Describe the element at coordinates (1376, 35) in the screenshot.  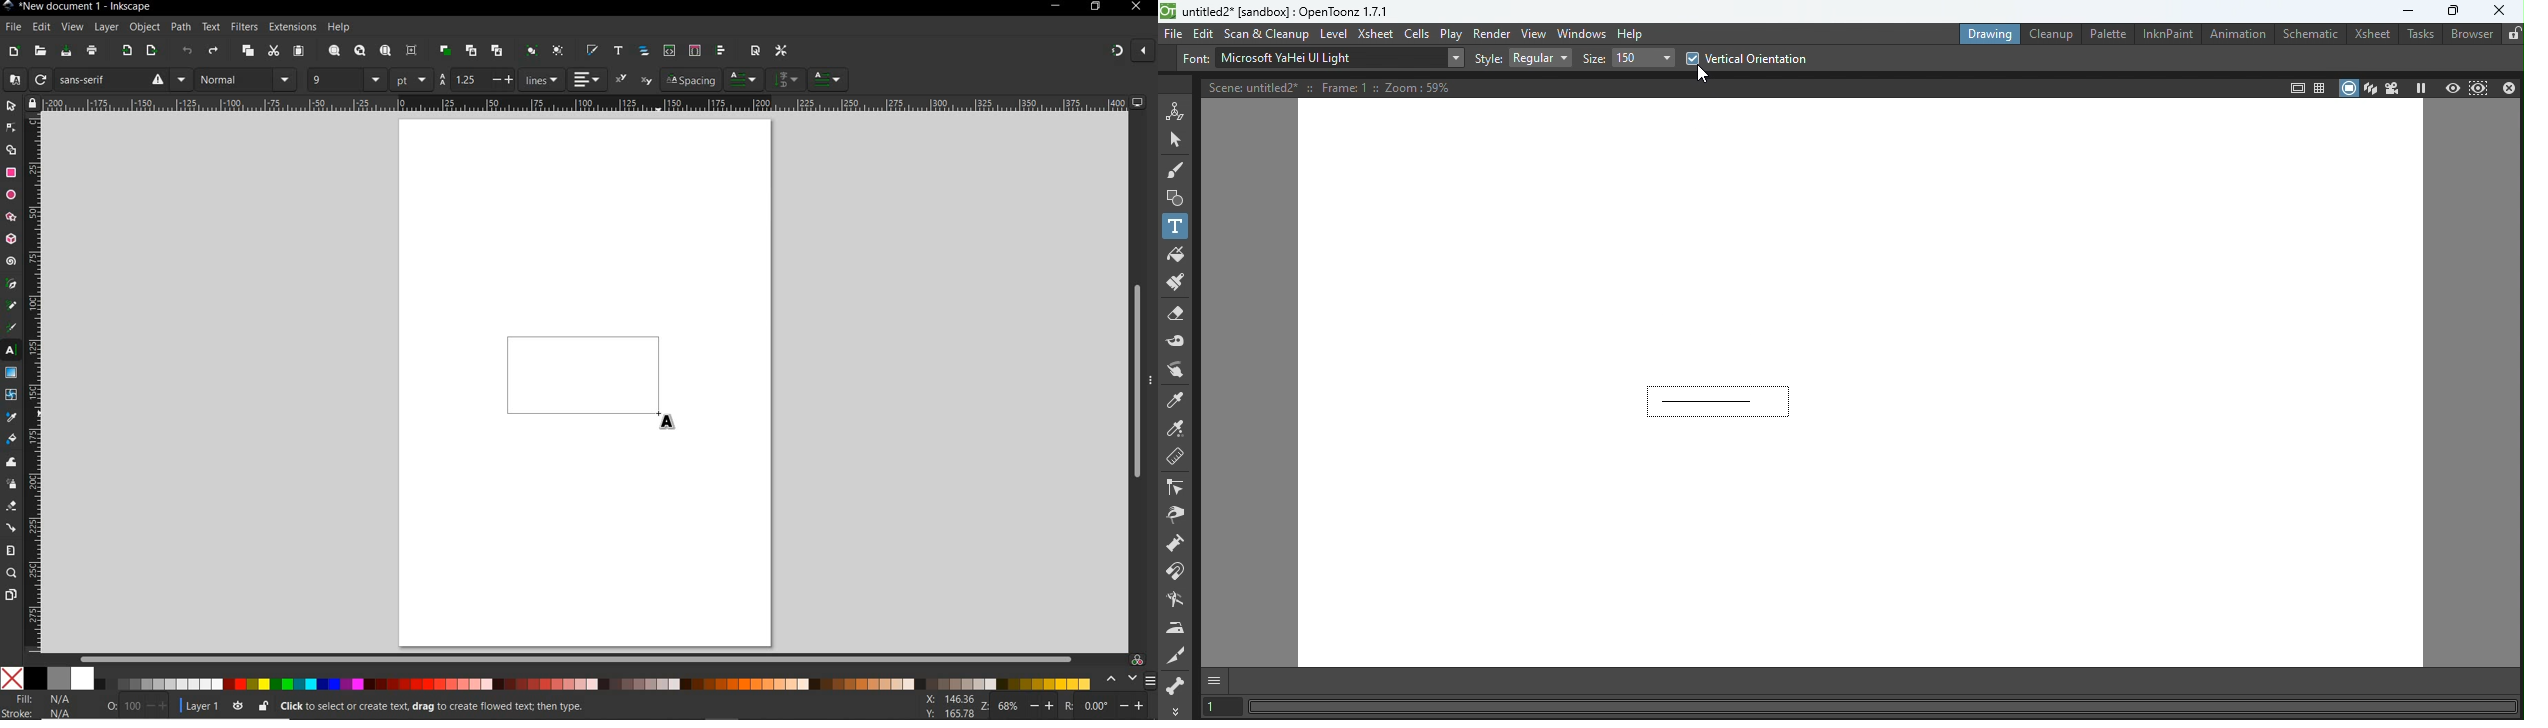
I see `Xsheet` at that location.